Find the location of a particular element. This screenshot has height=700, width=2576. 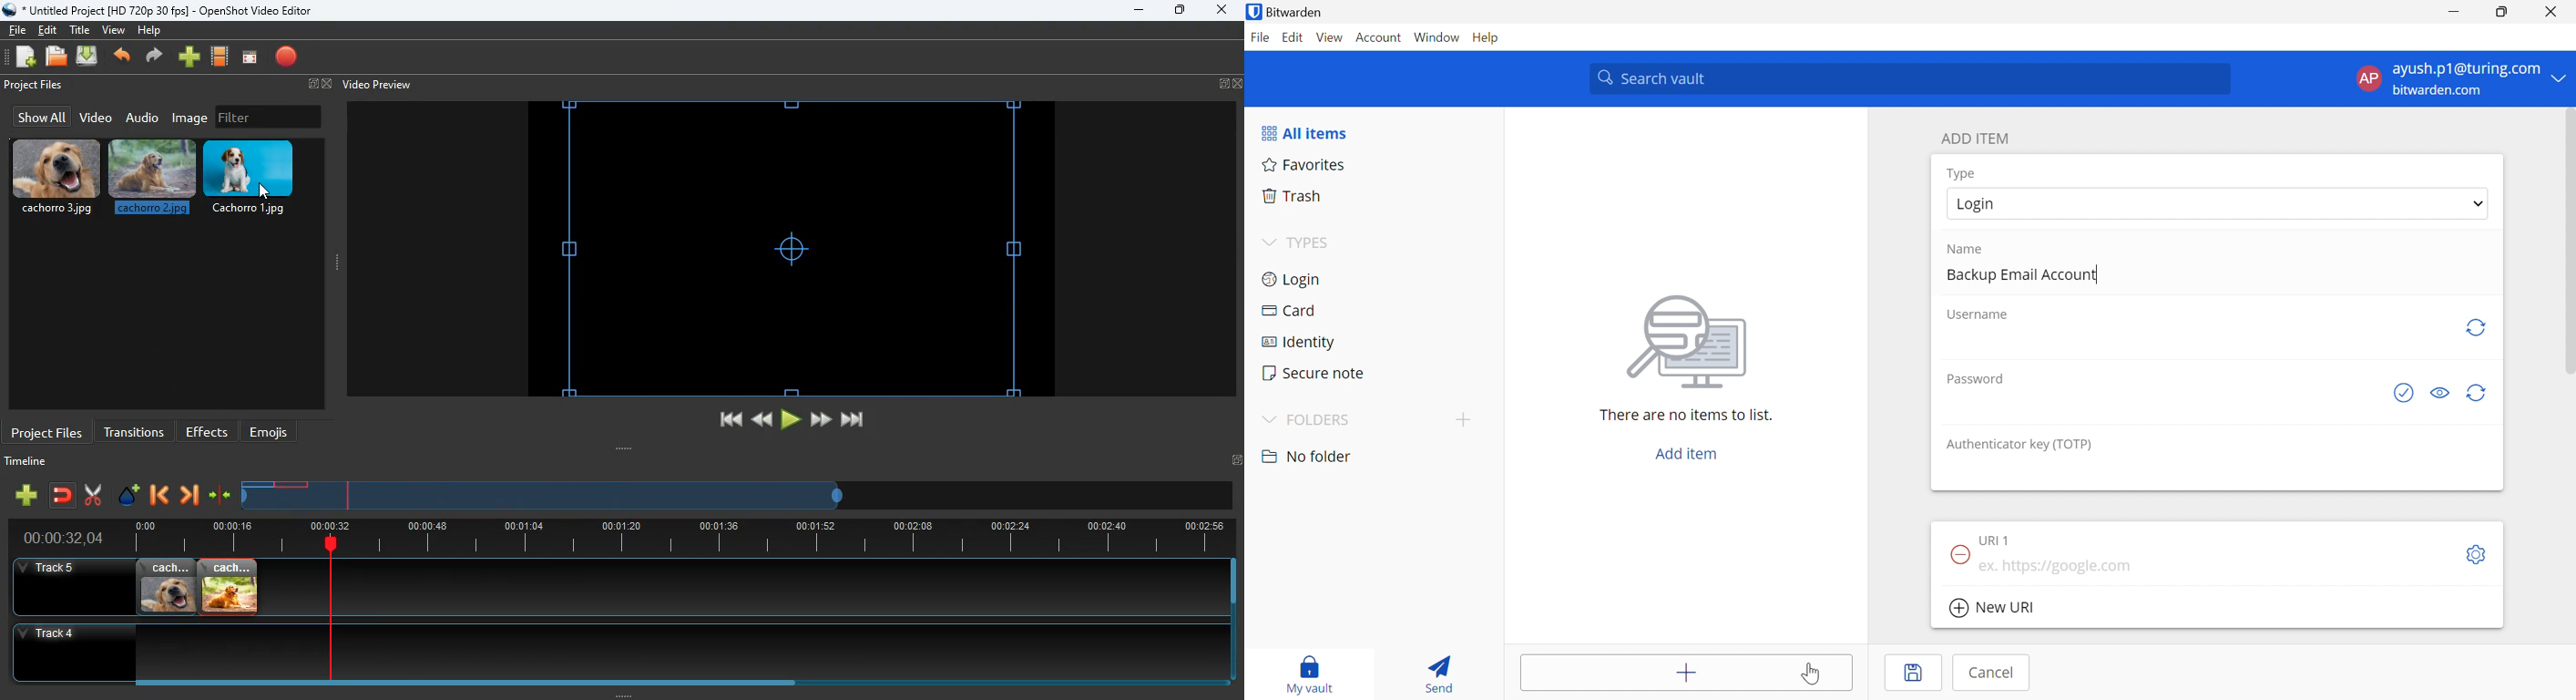

film is located at coordinates (220, 57).